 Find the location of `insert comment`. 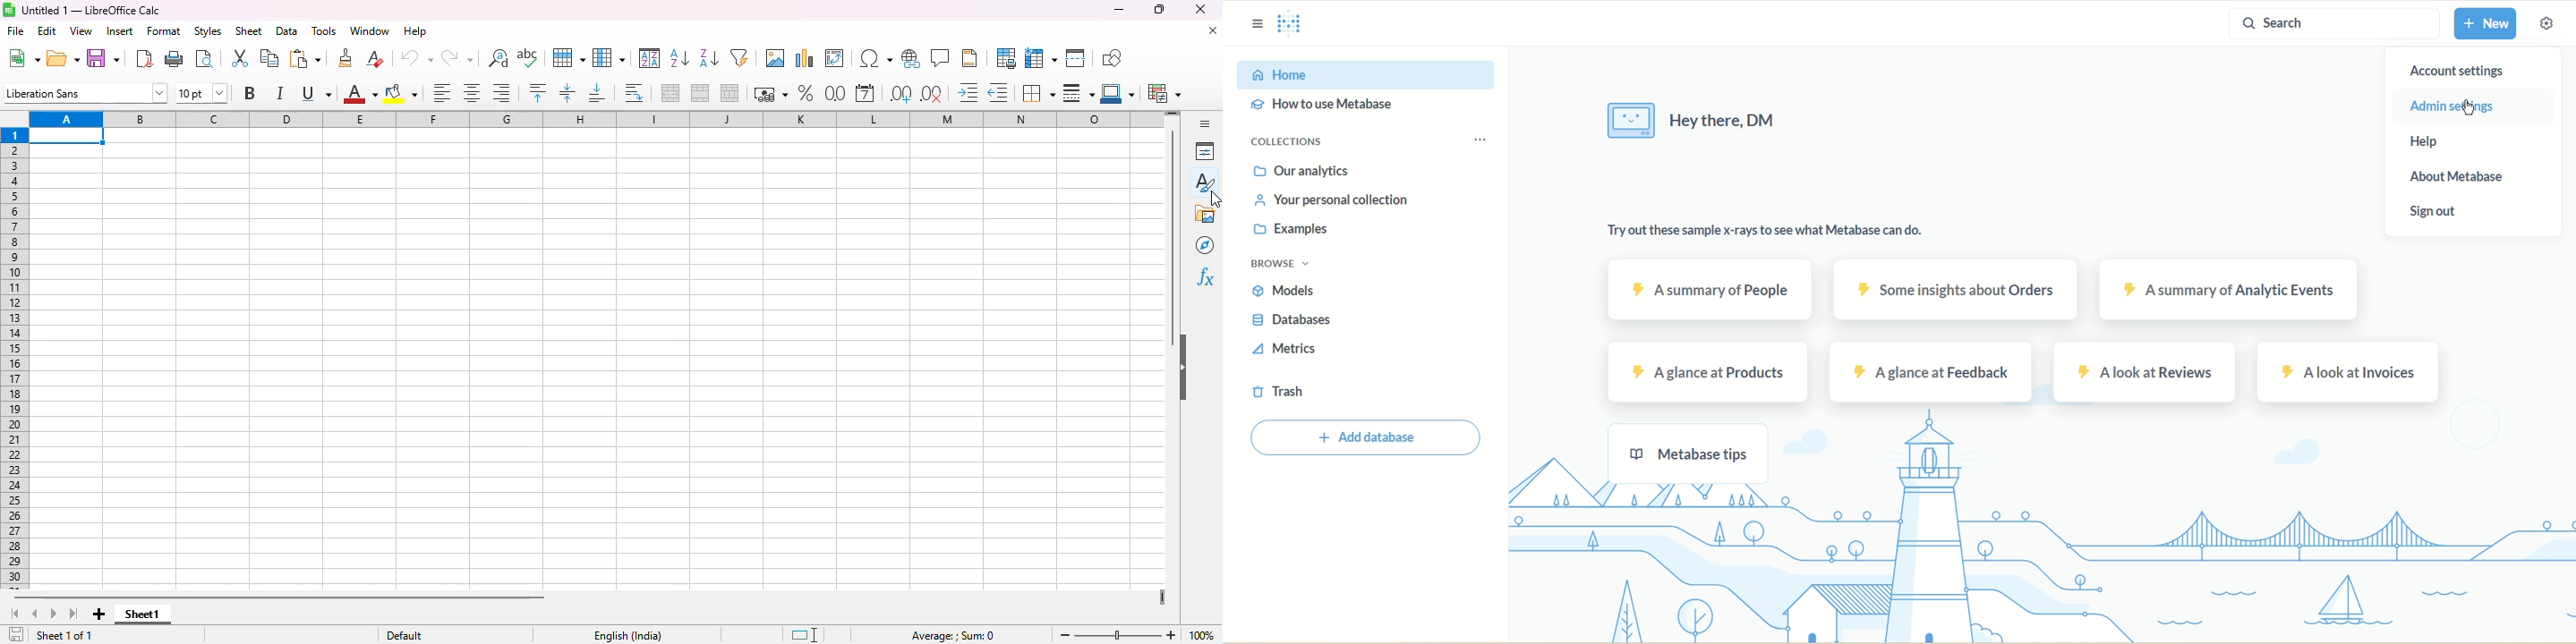

insert comment is located at coordinates (941, 57).